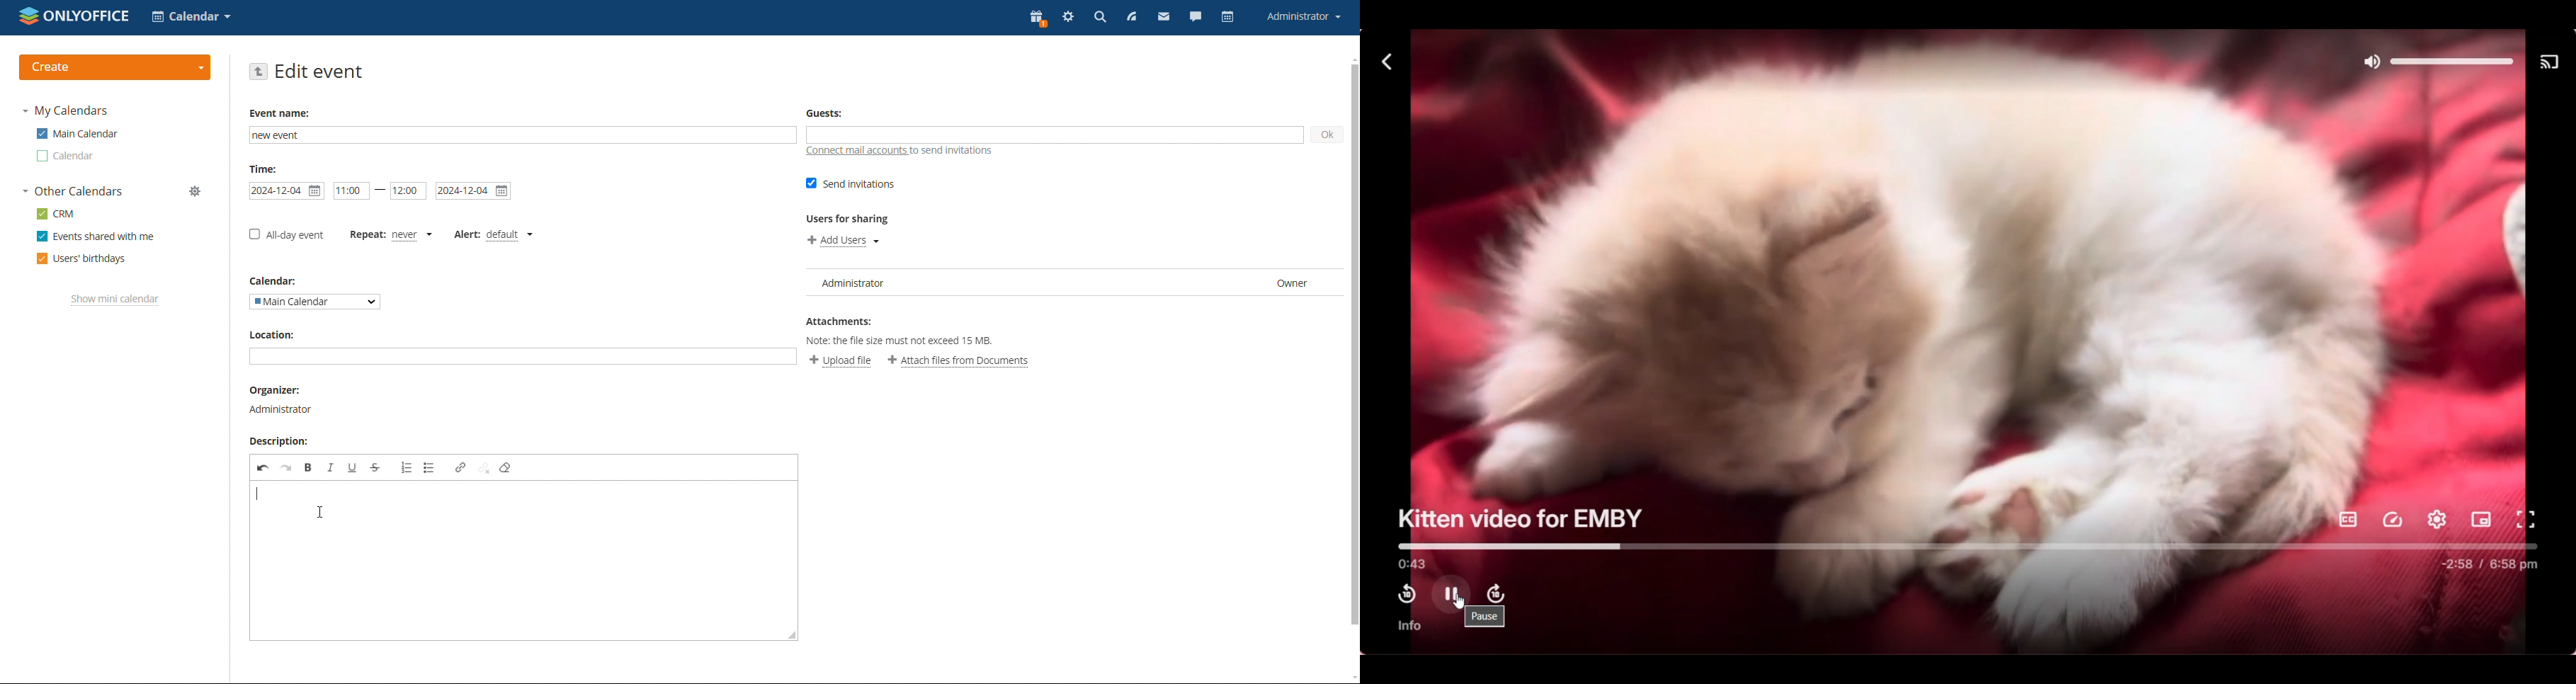 The height and width of the screenshot is (700, 2576). I want to click on Fullscreen, so click(2526, 520).